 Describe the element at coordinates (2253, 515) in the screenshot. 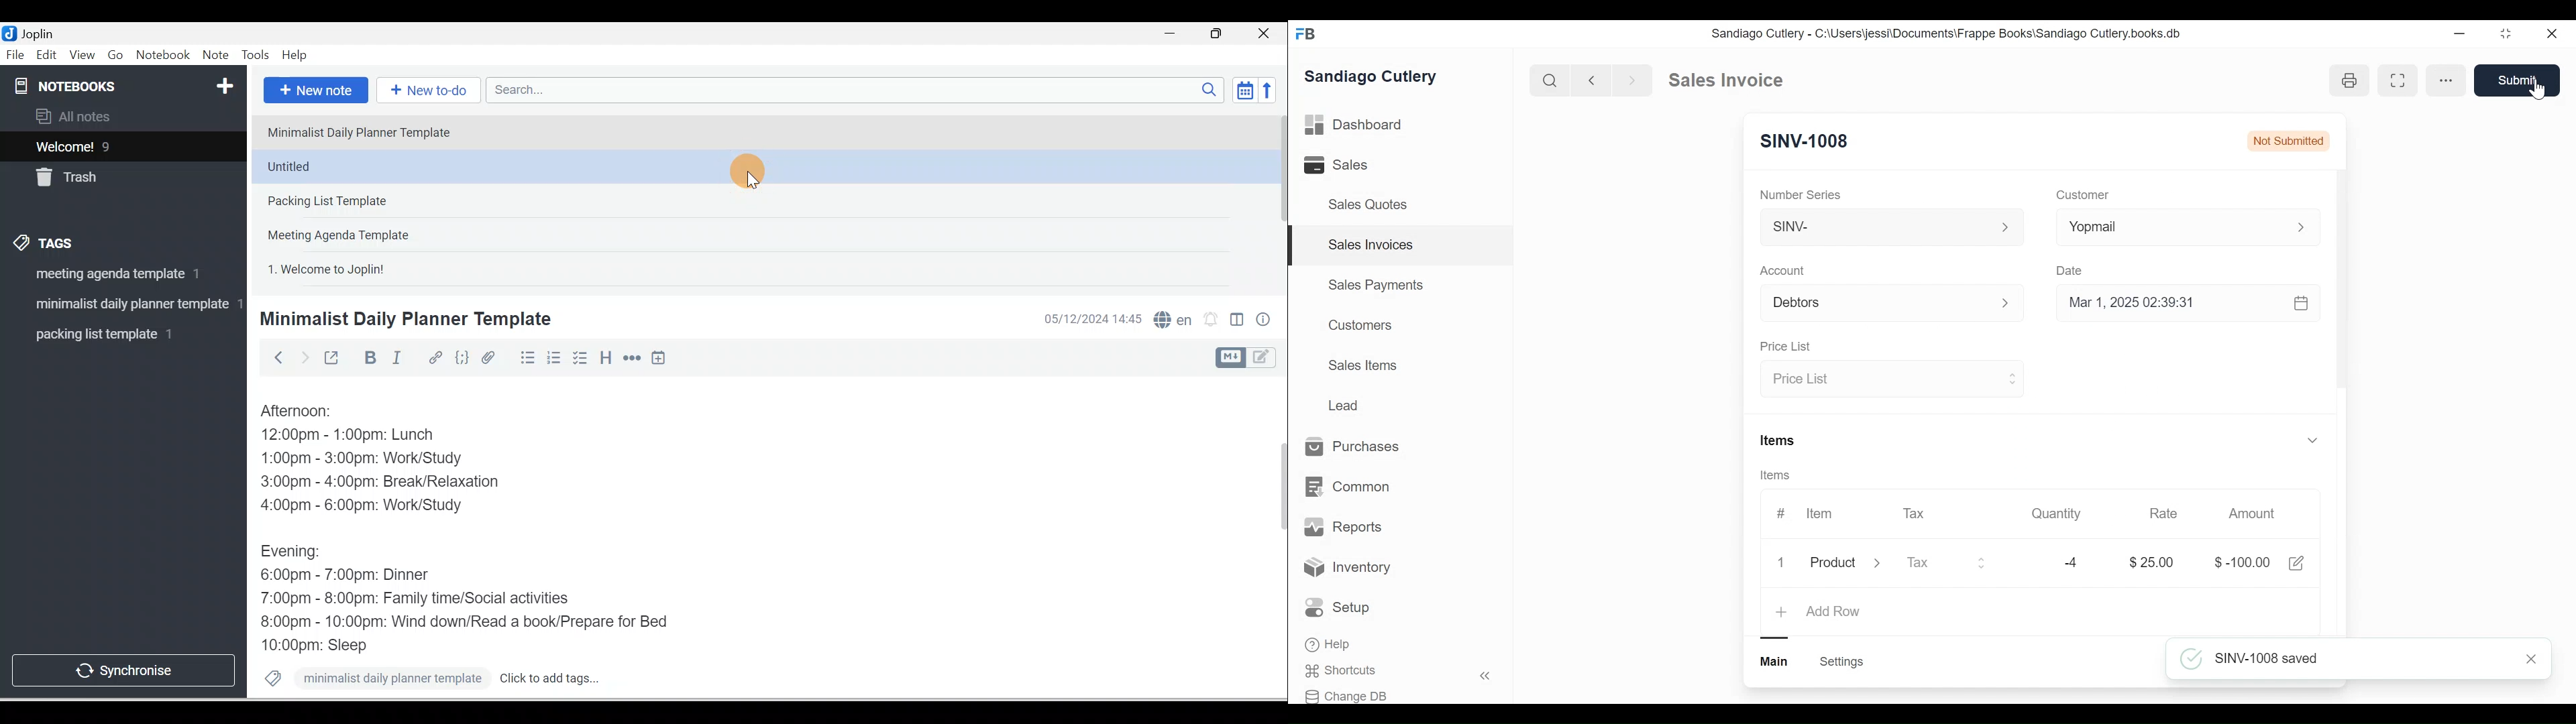

I see `Amount` at that location.